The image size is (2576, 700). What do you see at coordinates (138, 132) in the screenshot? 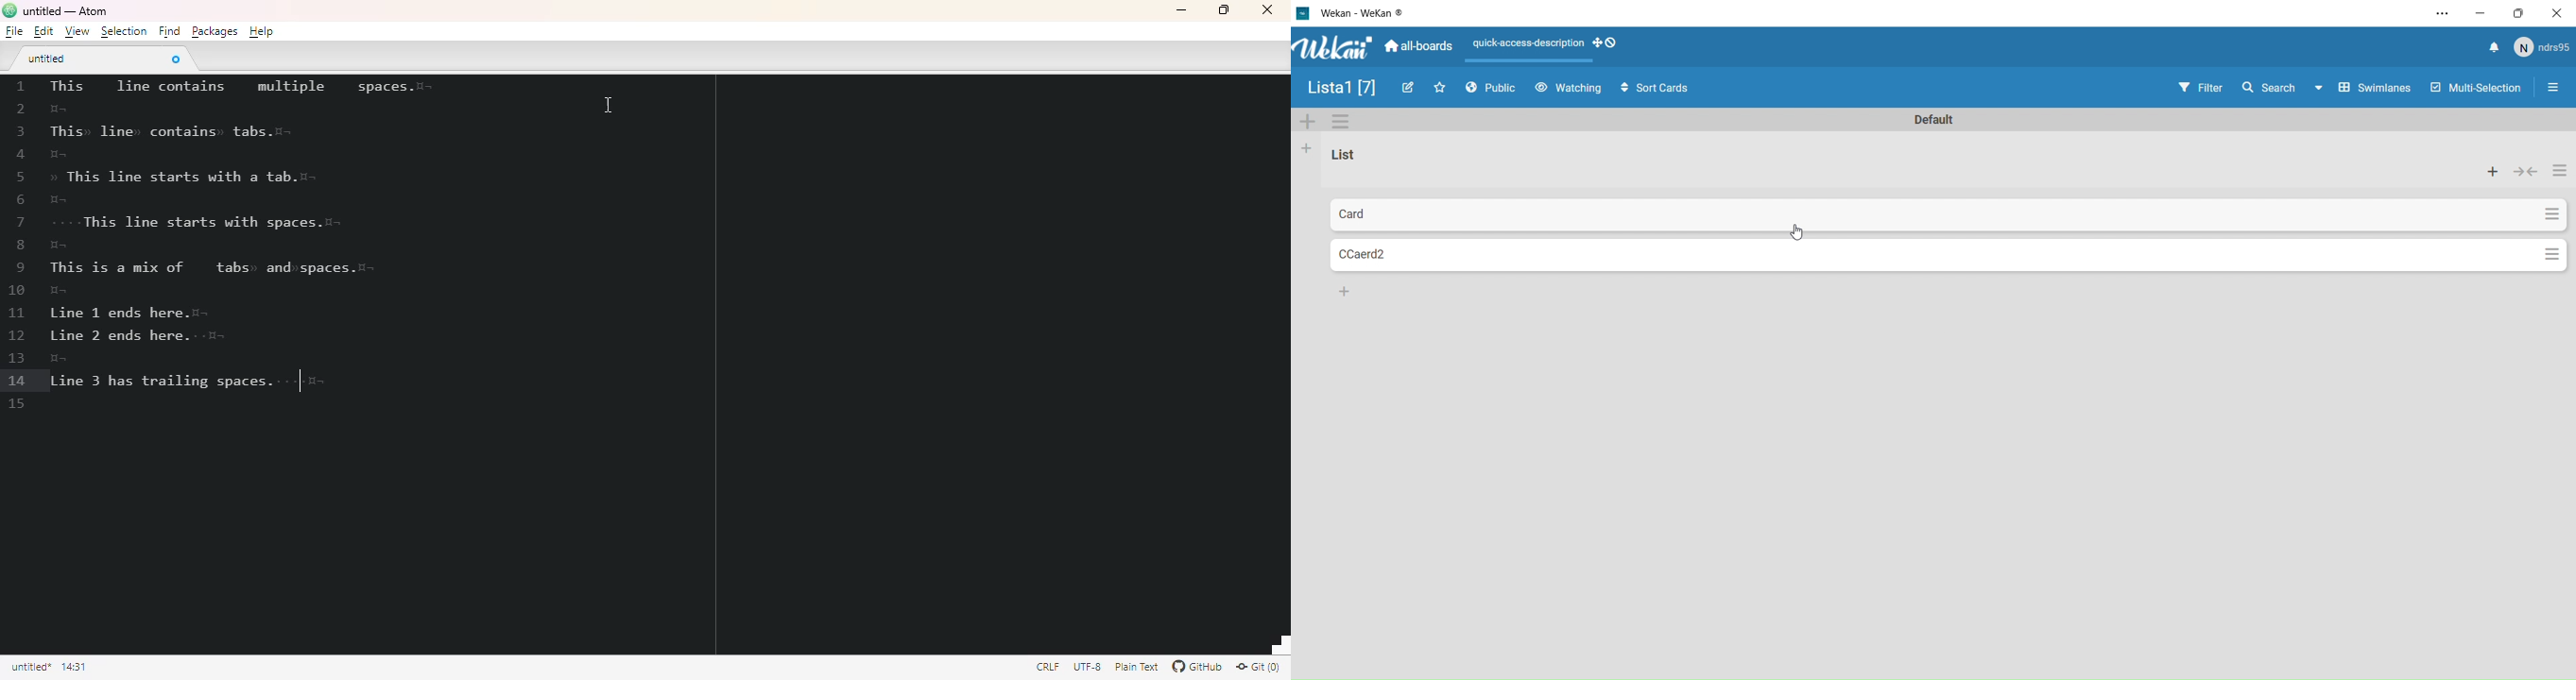
I see `invisible character` at bounding box center [138, 132].